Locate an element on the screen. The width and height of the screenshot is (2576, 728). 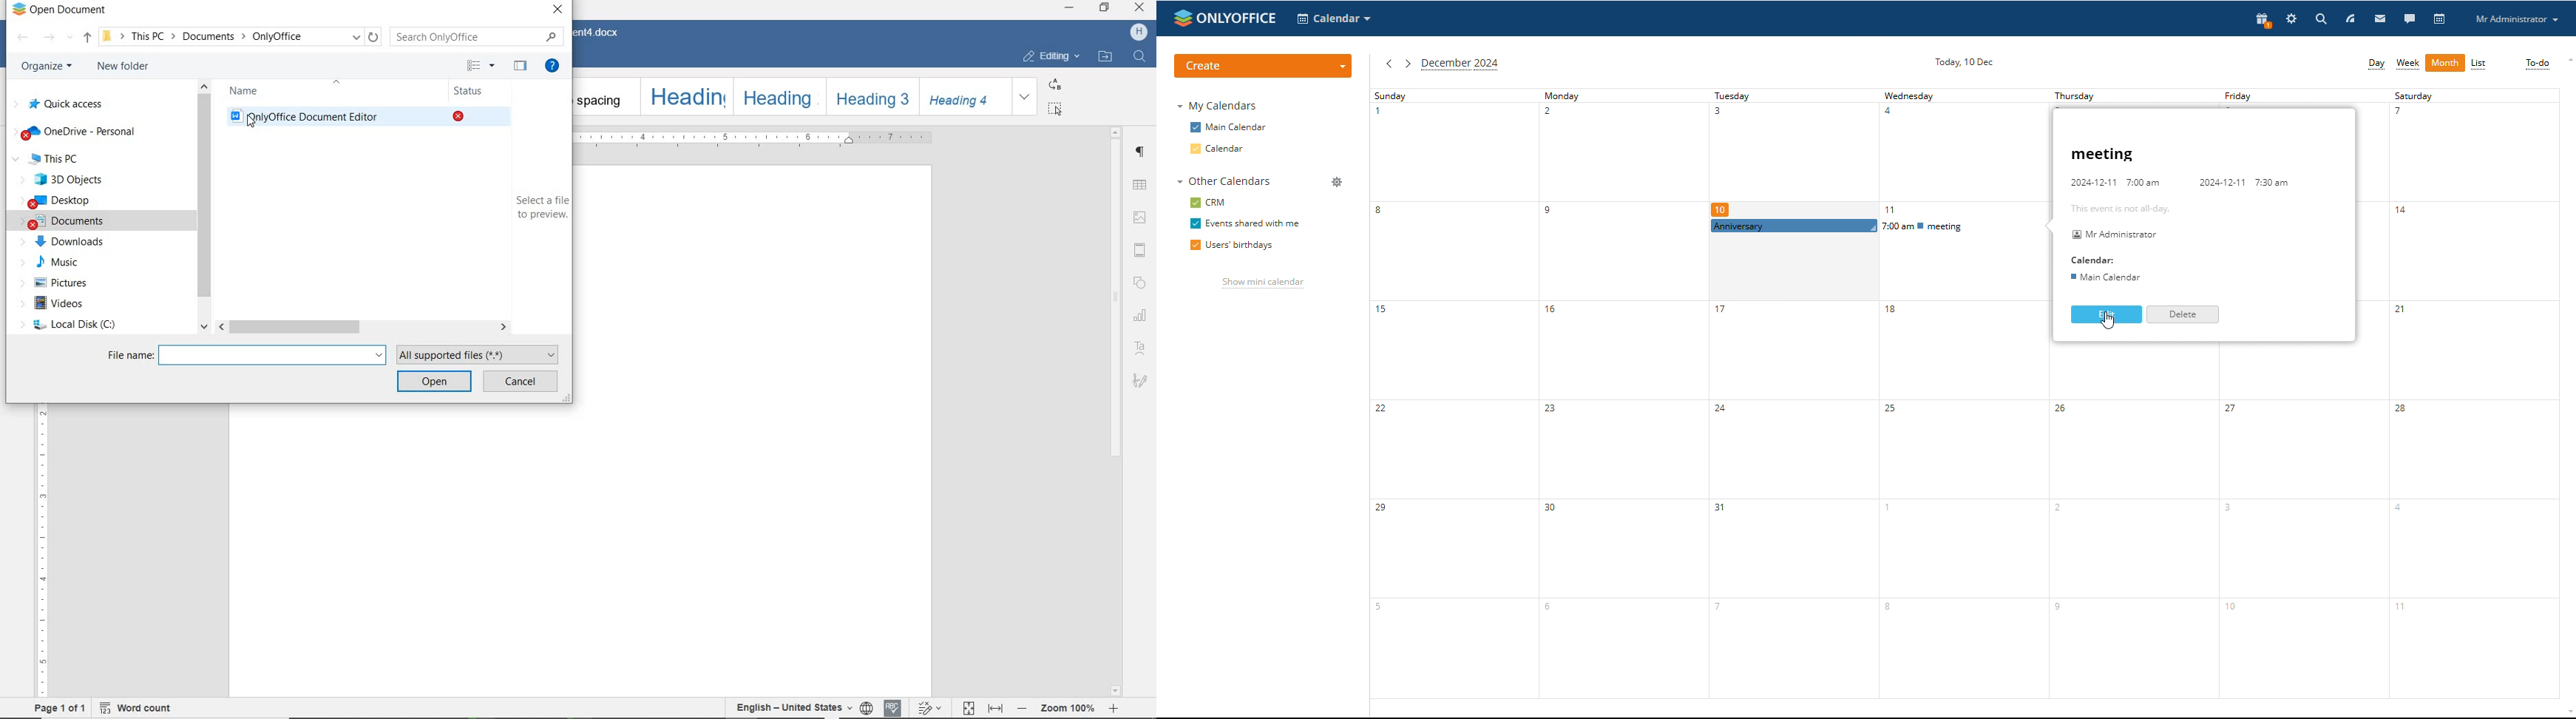
status is located at coordinates (468, 92).